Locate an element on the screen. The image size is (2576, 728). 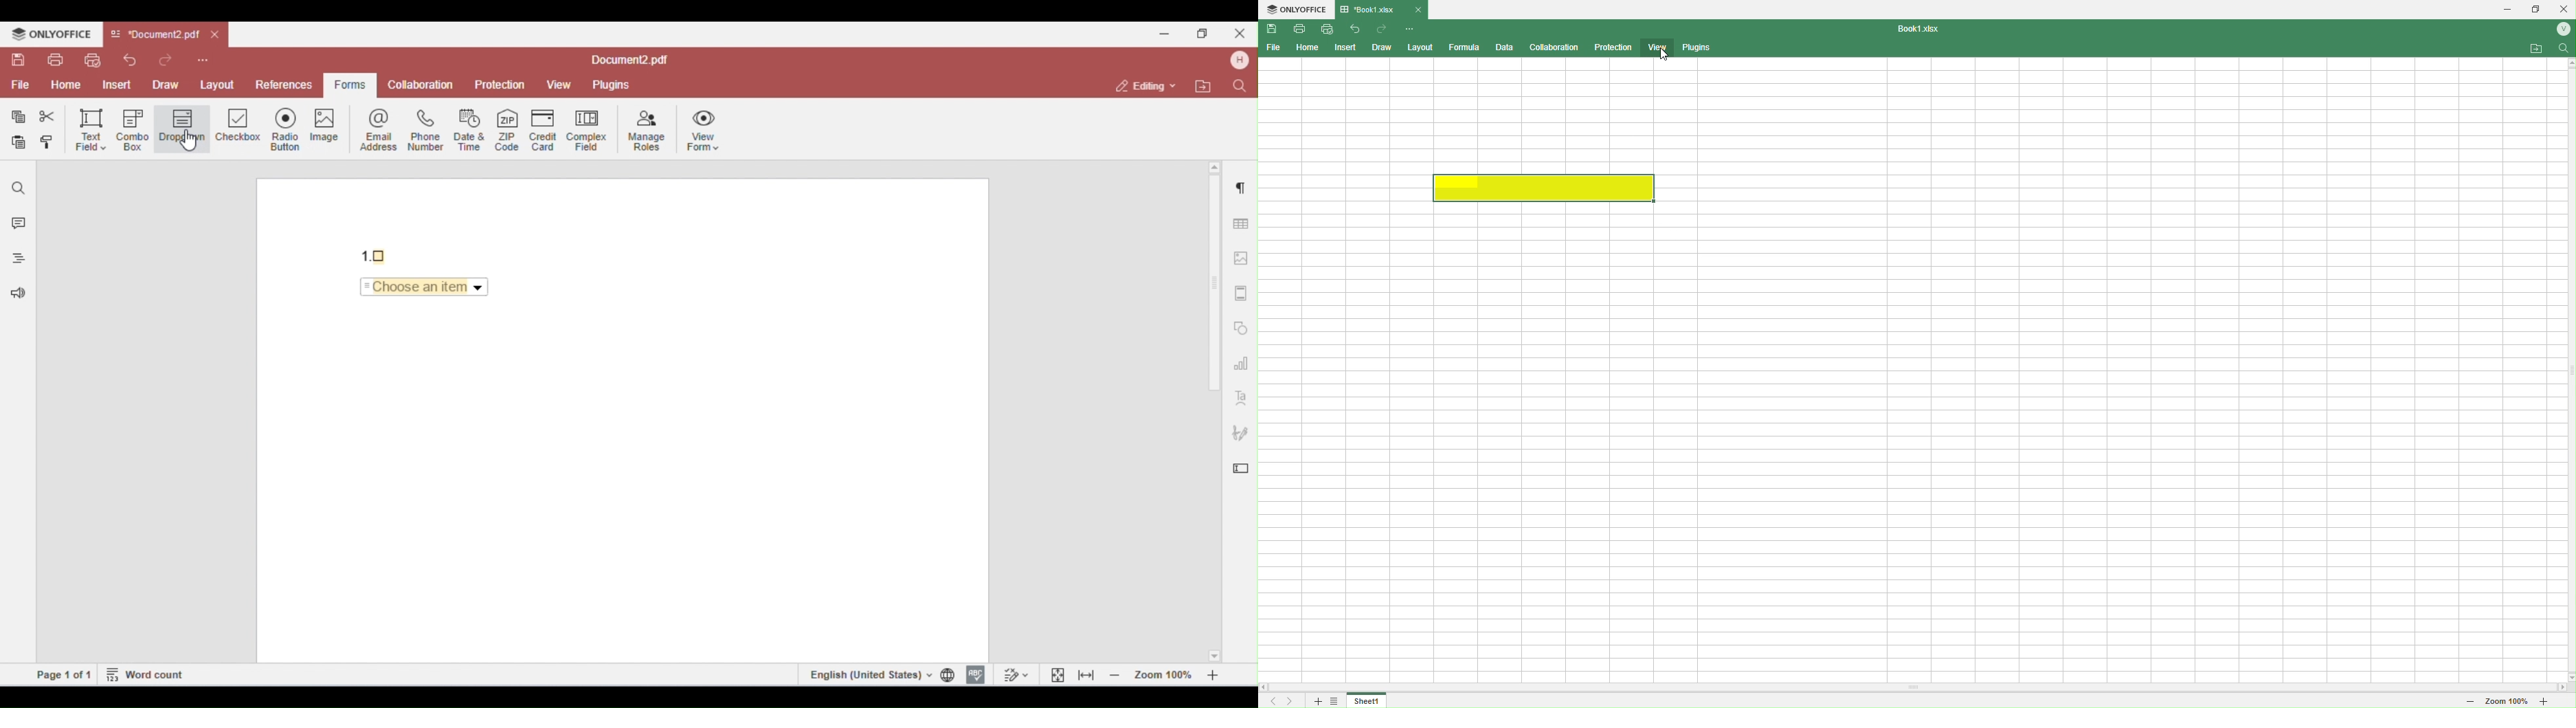
Scroll to the last sheet is located at coordinates (1292, 701).